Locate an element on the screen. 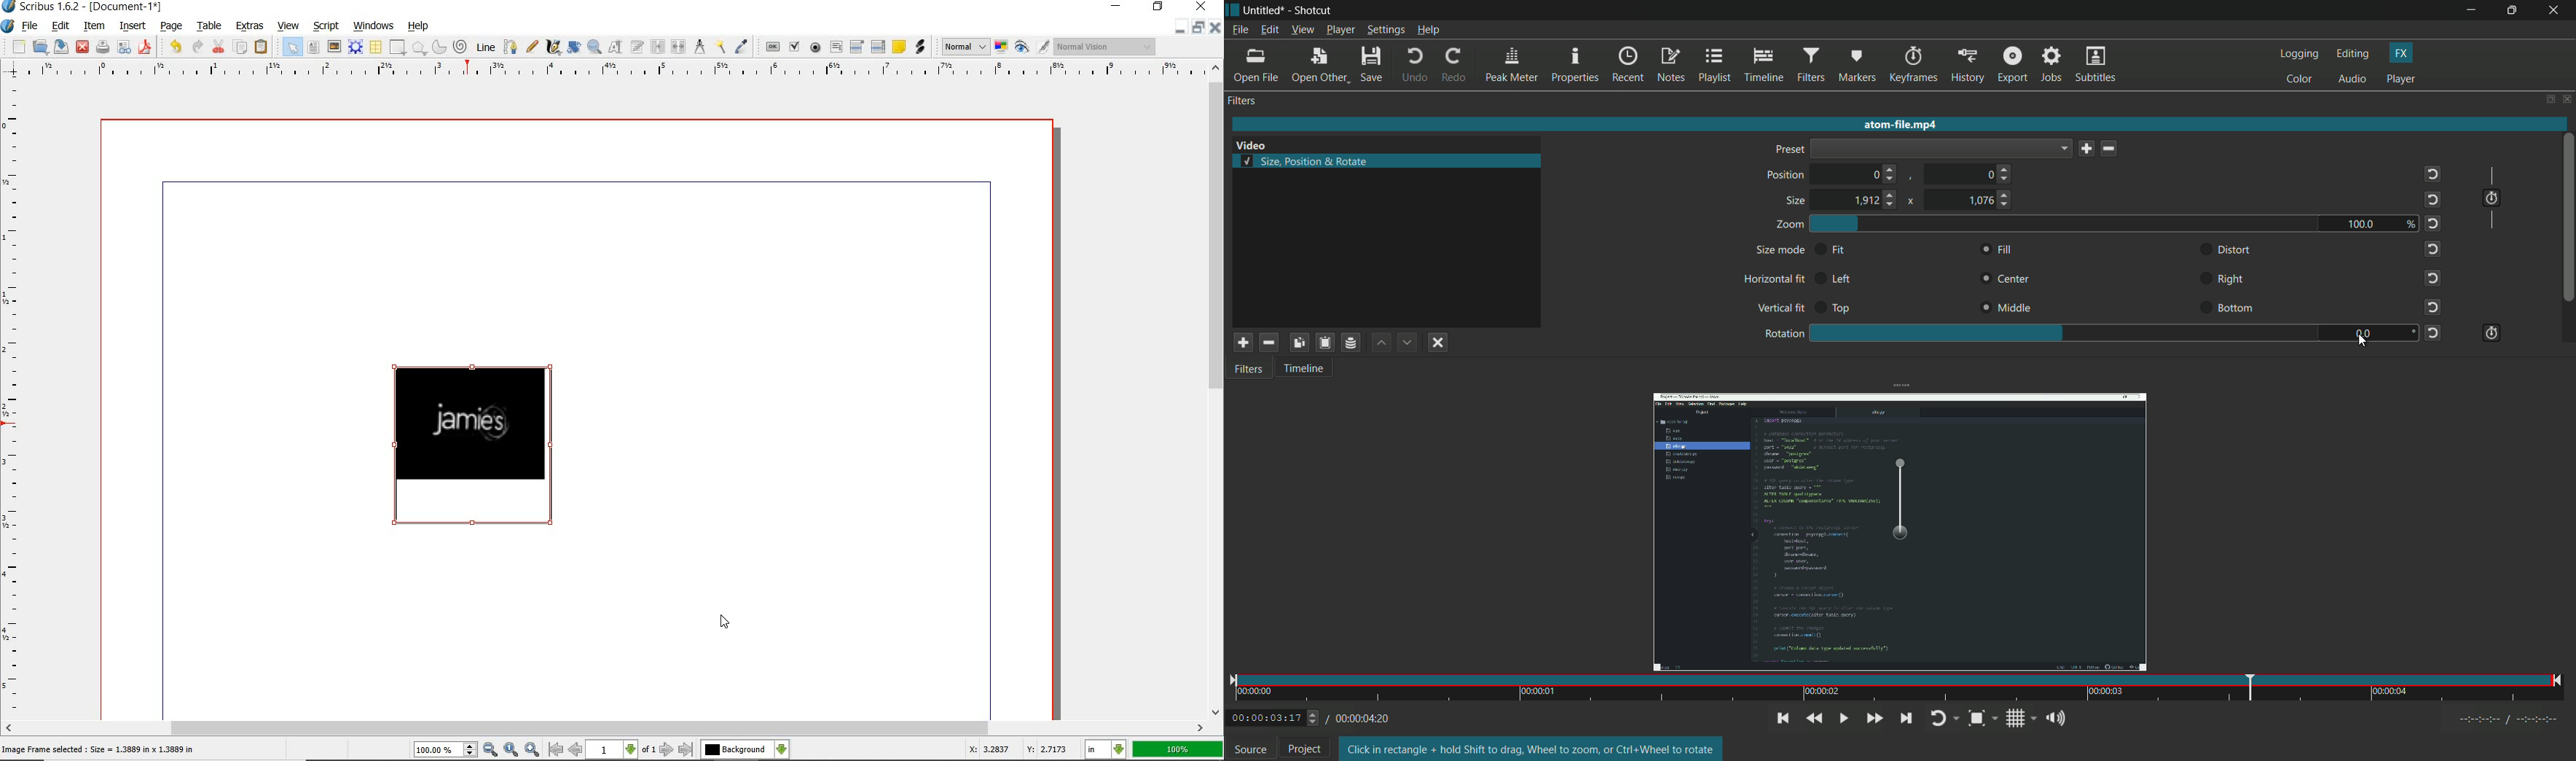 This screenshot has height=784, width=2576. toggle play or pause is located at coordinates (1844, 719).